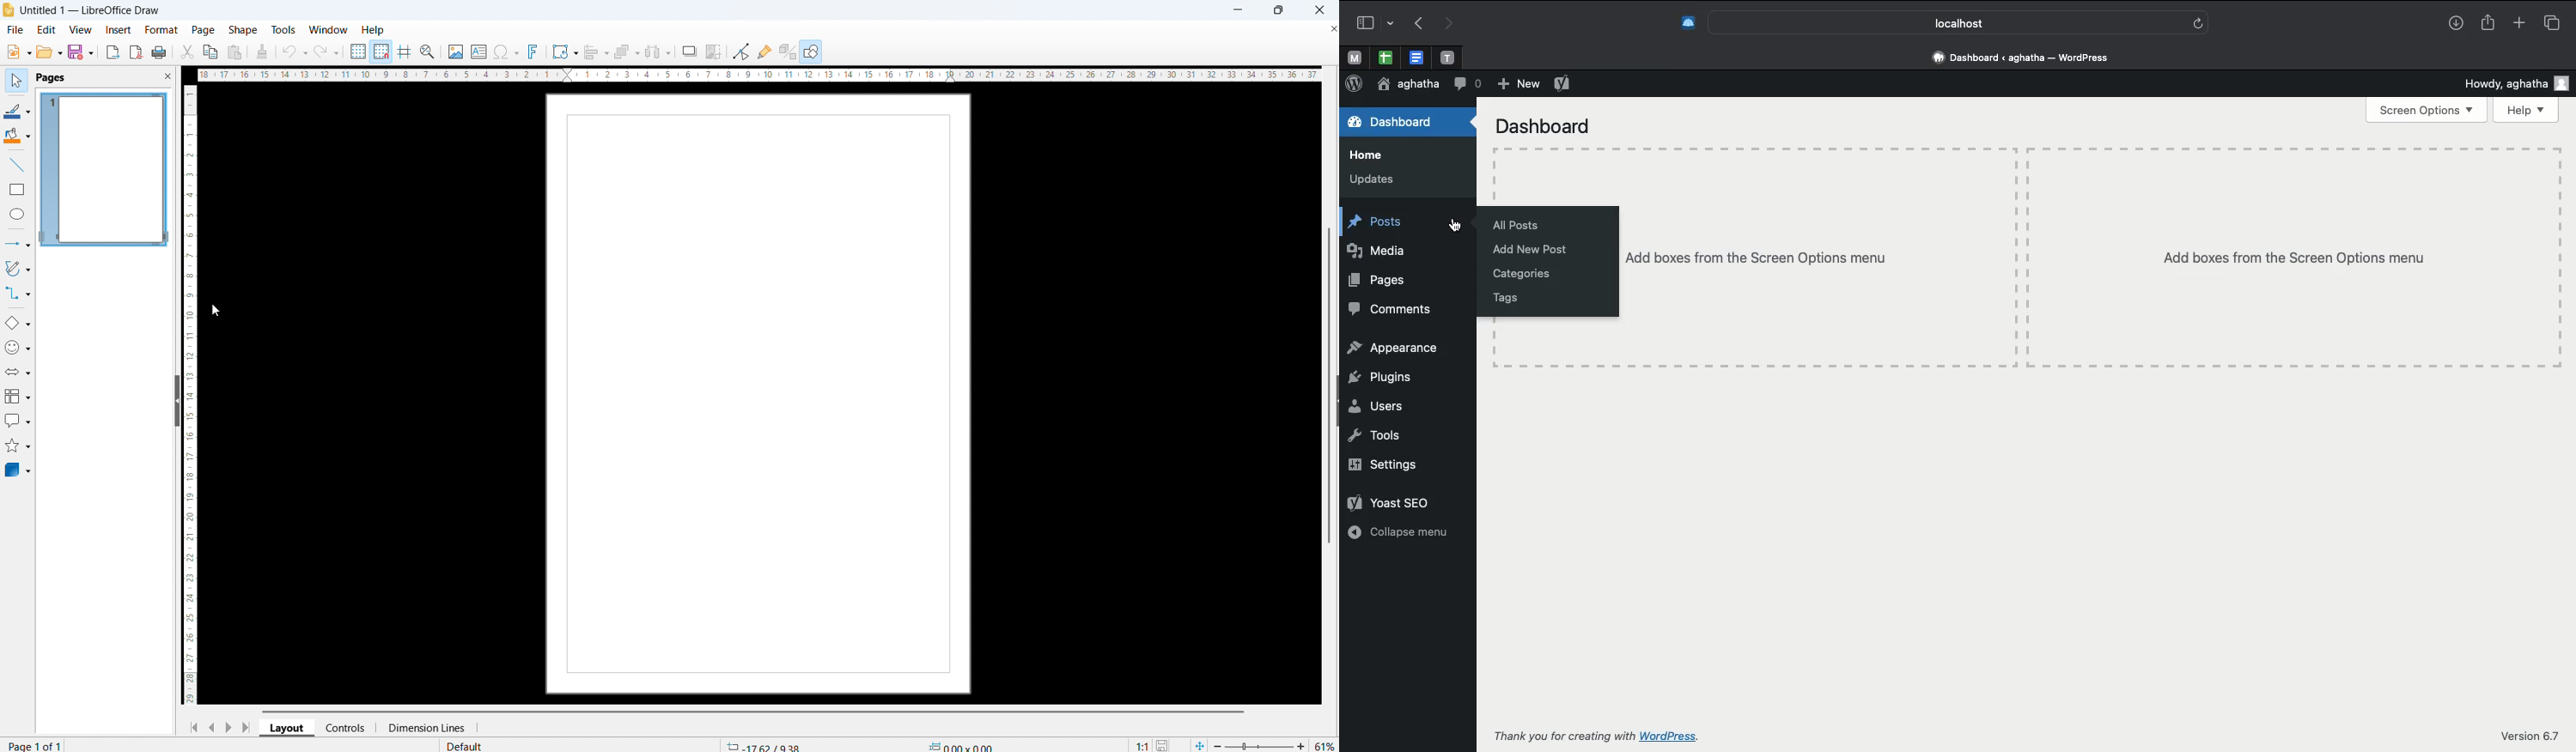  I want to click on new, so click(17, 52).